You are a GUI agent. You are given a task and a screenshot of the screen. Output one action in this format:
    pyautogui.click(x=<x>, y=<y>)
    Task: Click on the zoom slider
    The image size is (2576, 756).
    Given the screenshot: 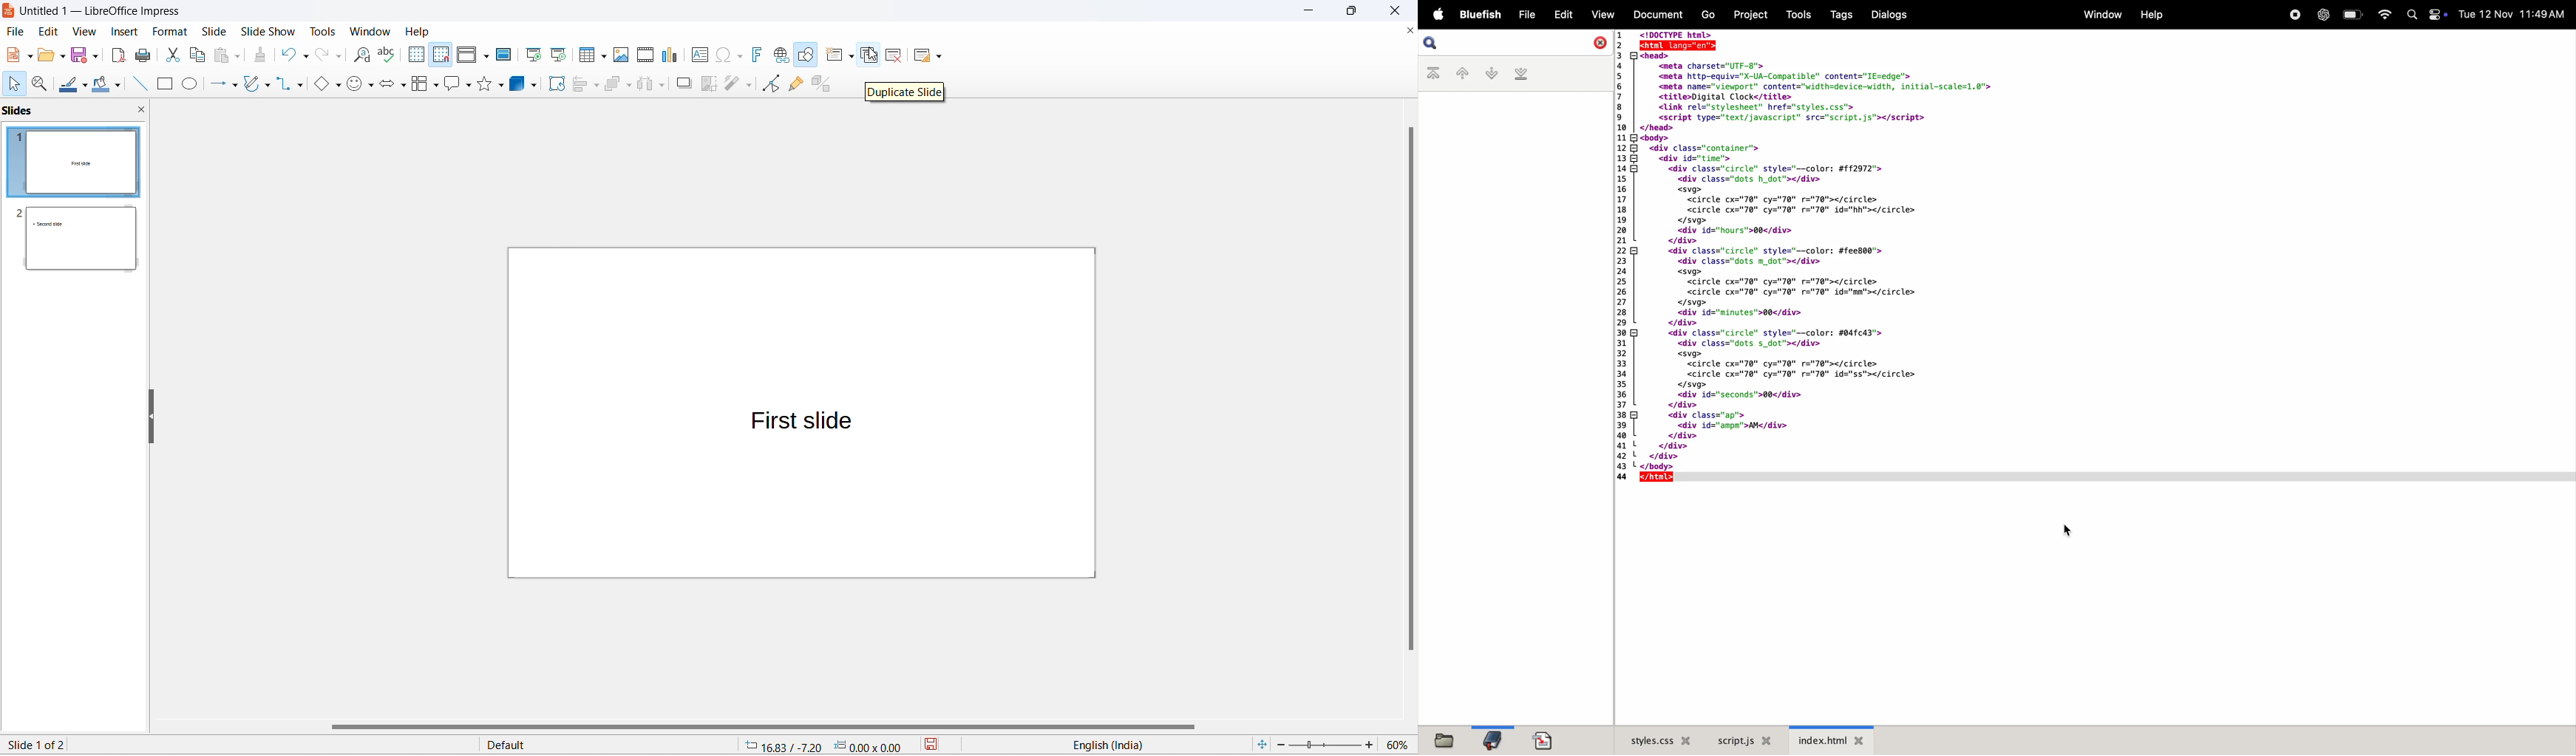 What is the action you would take?
    pyautogui.click(x=1327, y=744)
    